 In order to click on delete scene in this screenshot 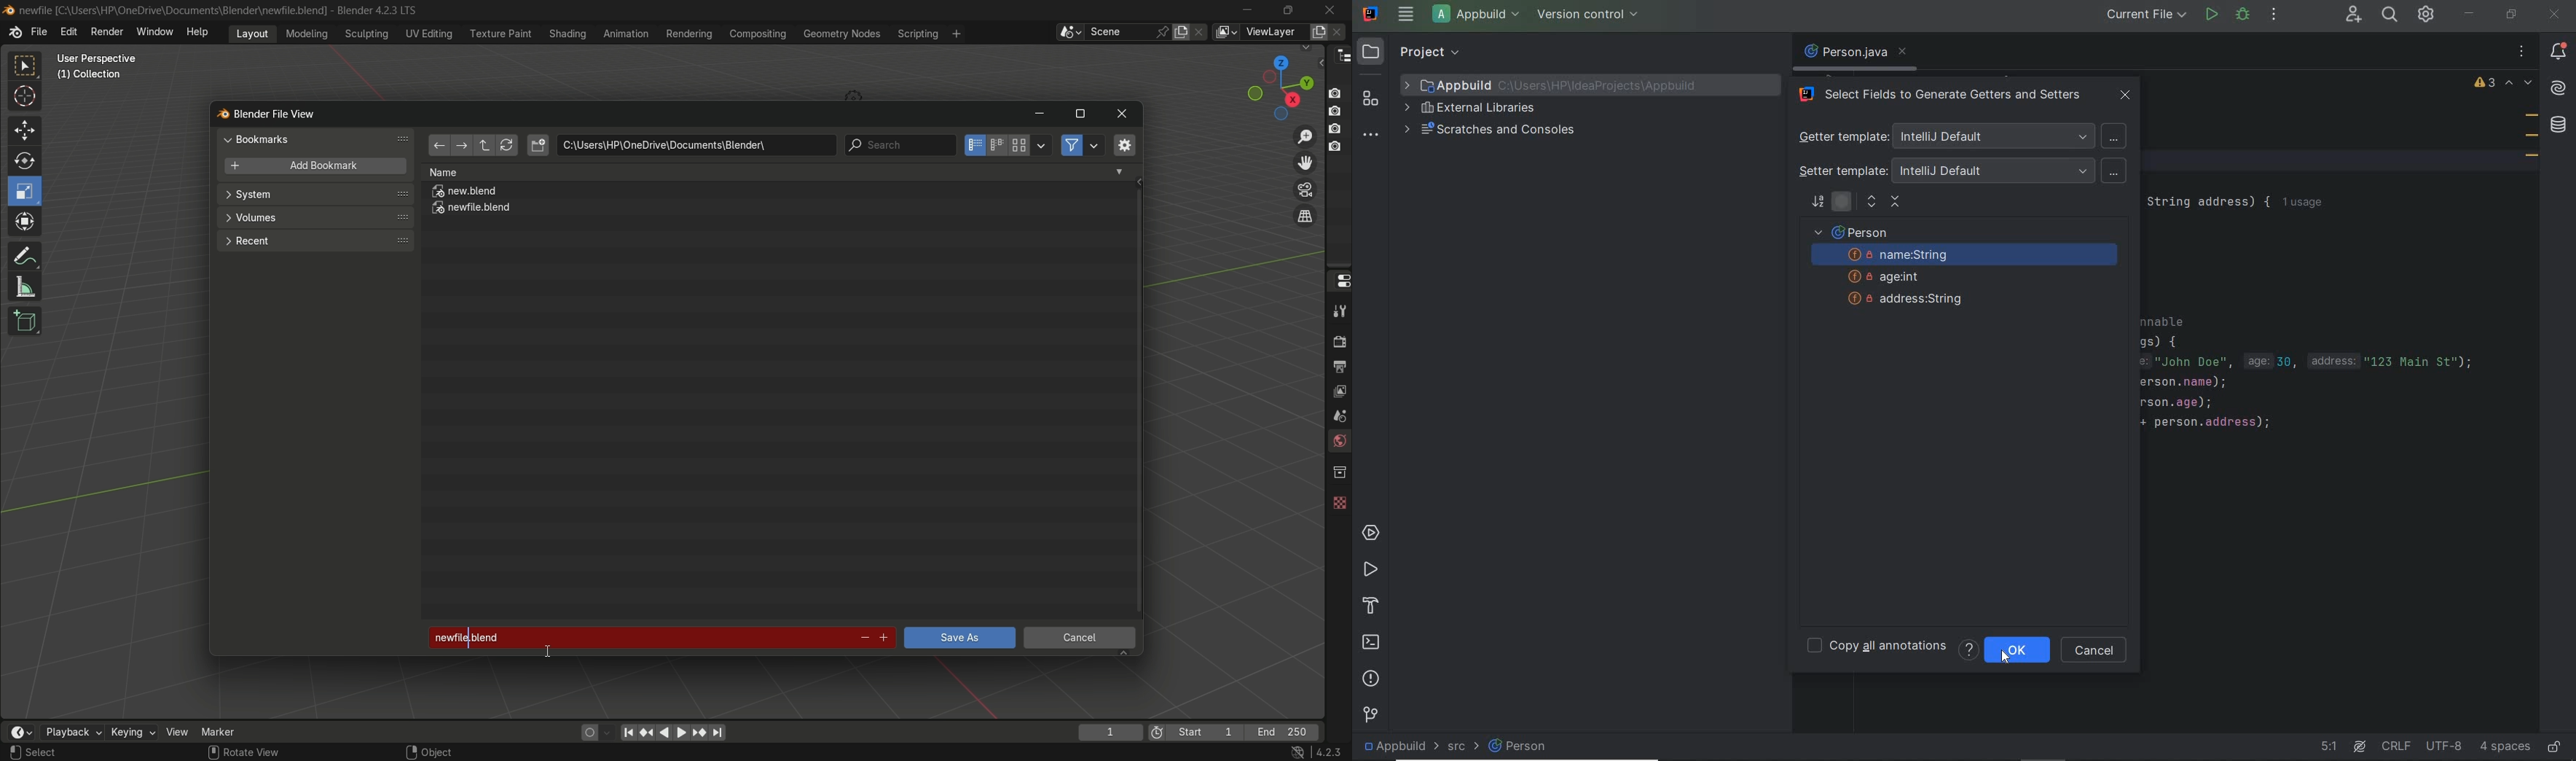, I will do `click(1201, 32)`.